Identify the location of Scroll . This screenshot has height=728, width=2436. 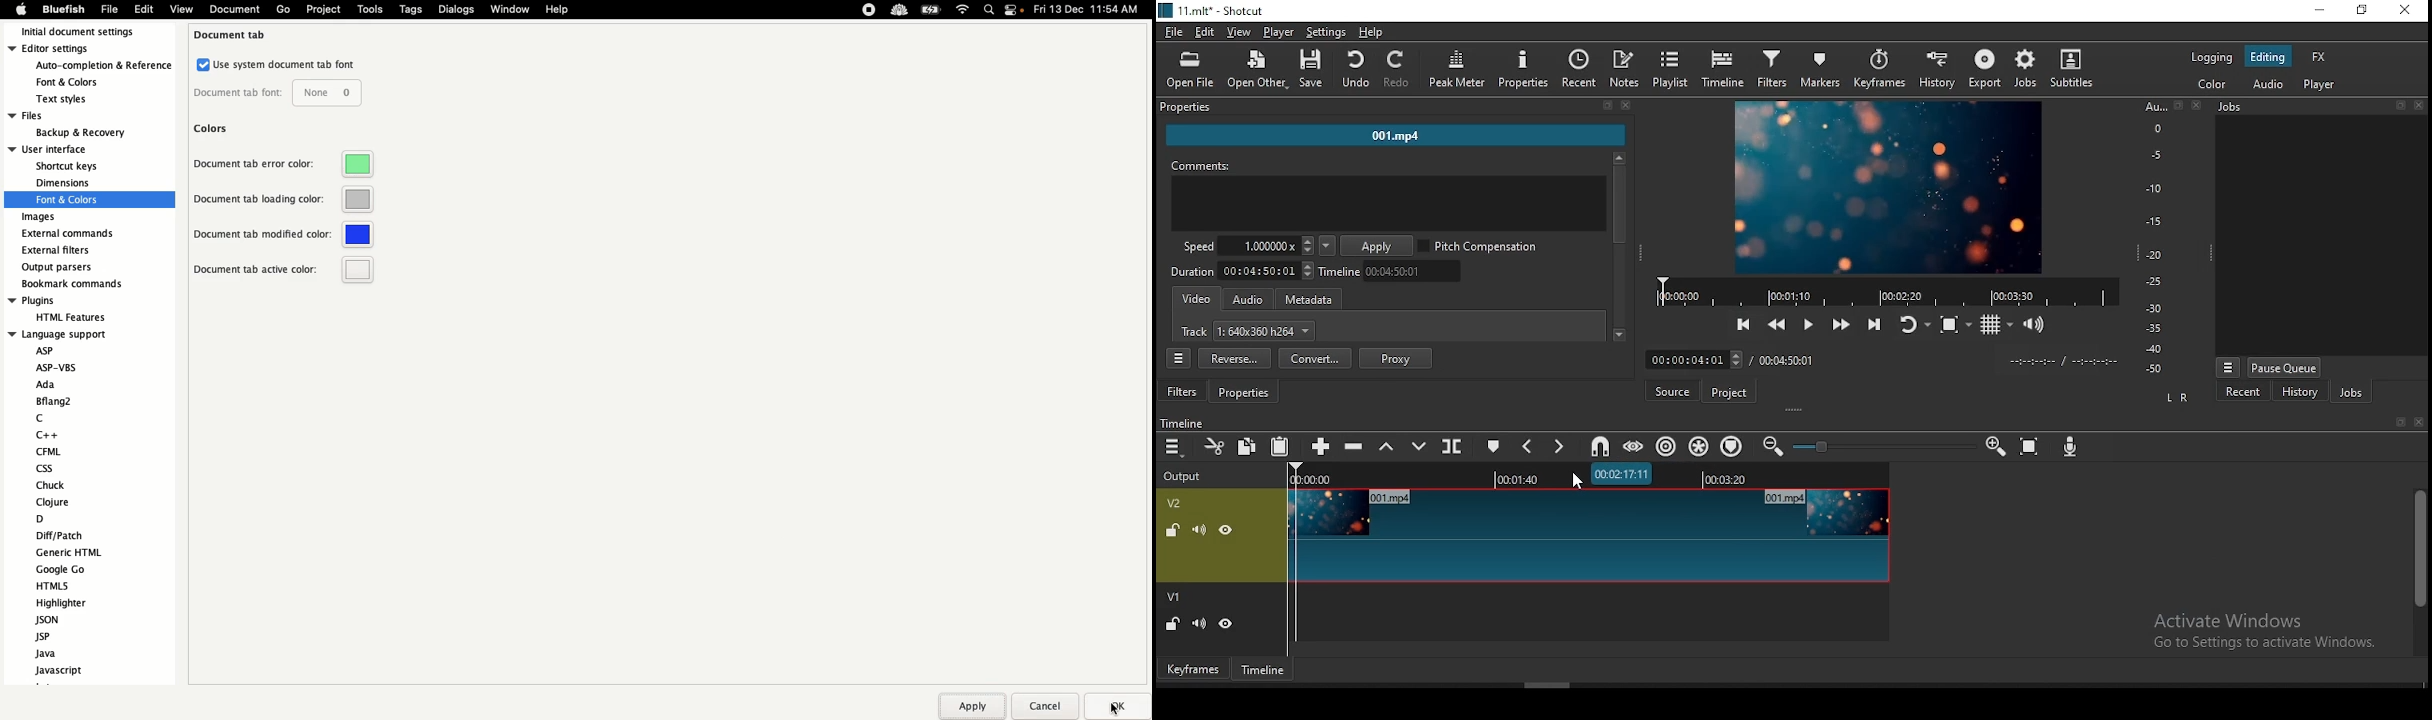
(169, 267).